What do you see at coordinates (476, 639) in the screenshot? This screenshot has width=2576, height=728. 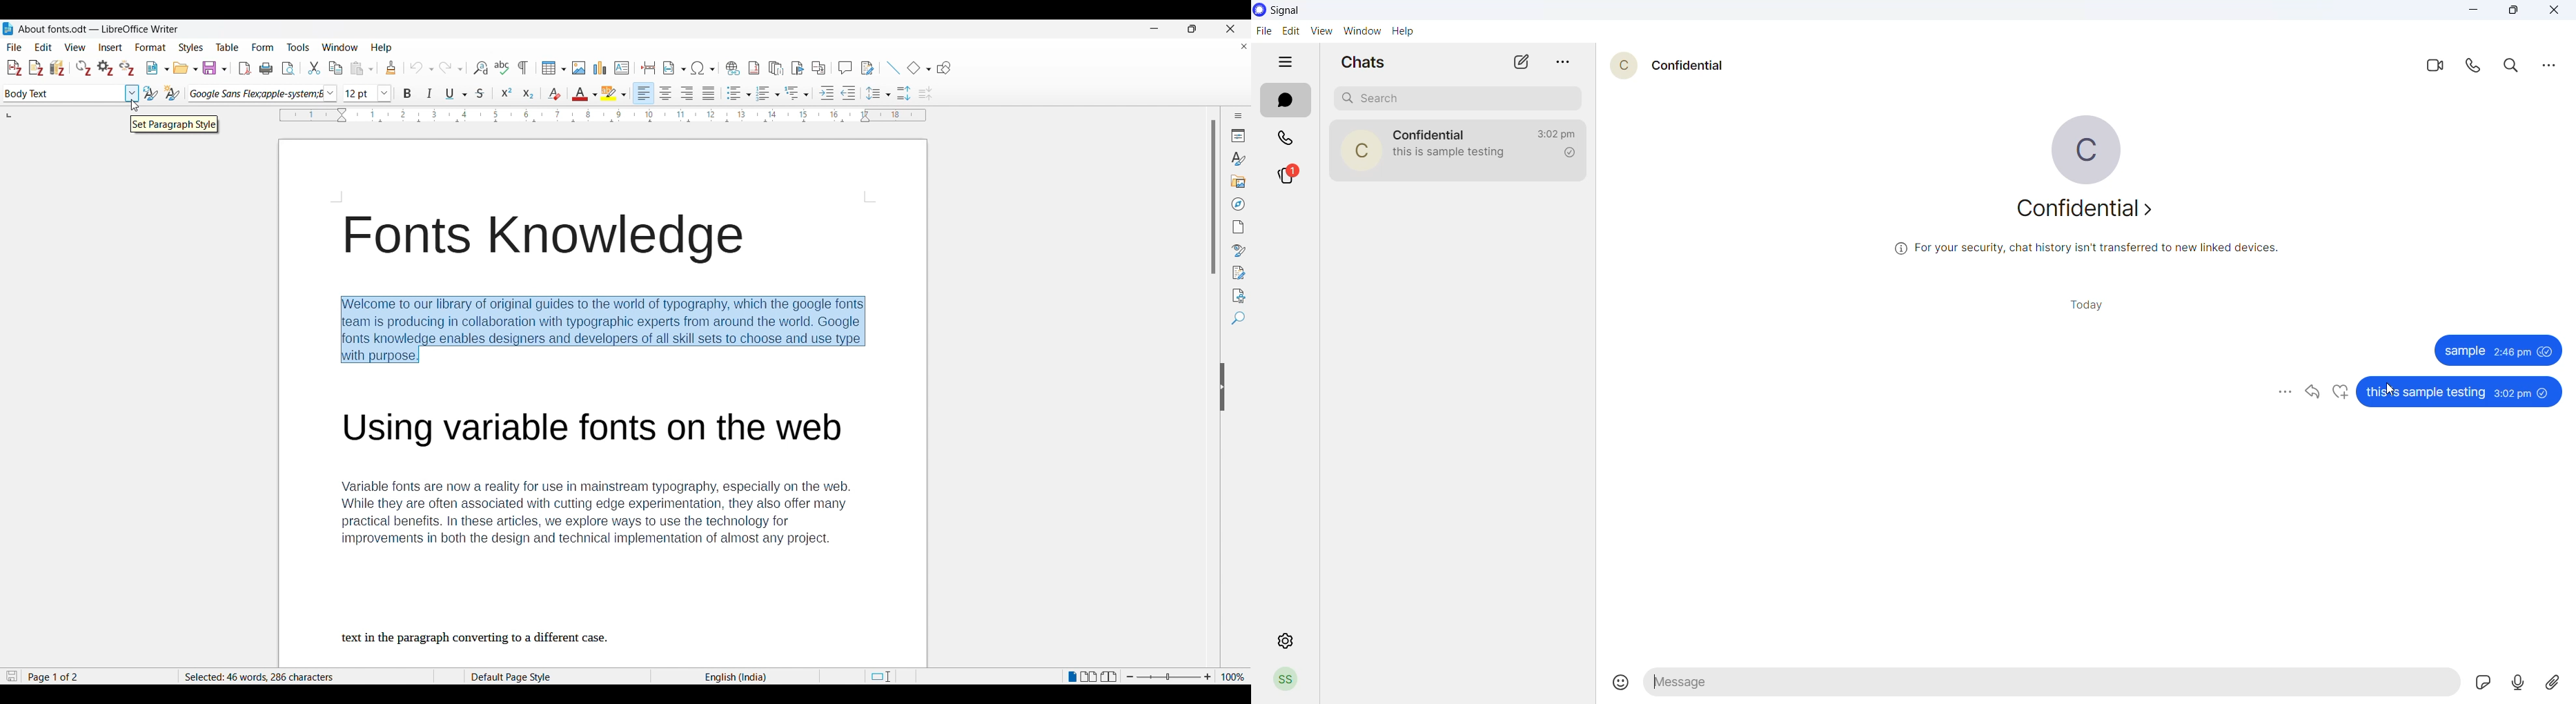 I see `text in the paragraph converting to a different case.` at bounding box center [476, 639].